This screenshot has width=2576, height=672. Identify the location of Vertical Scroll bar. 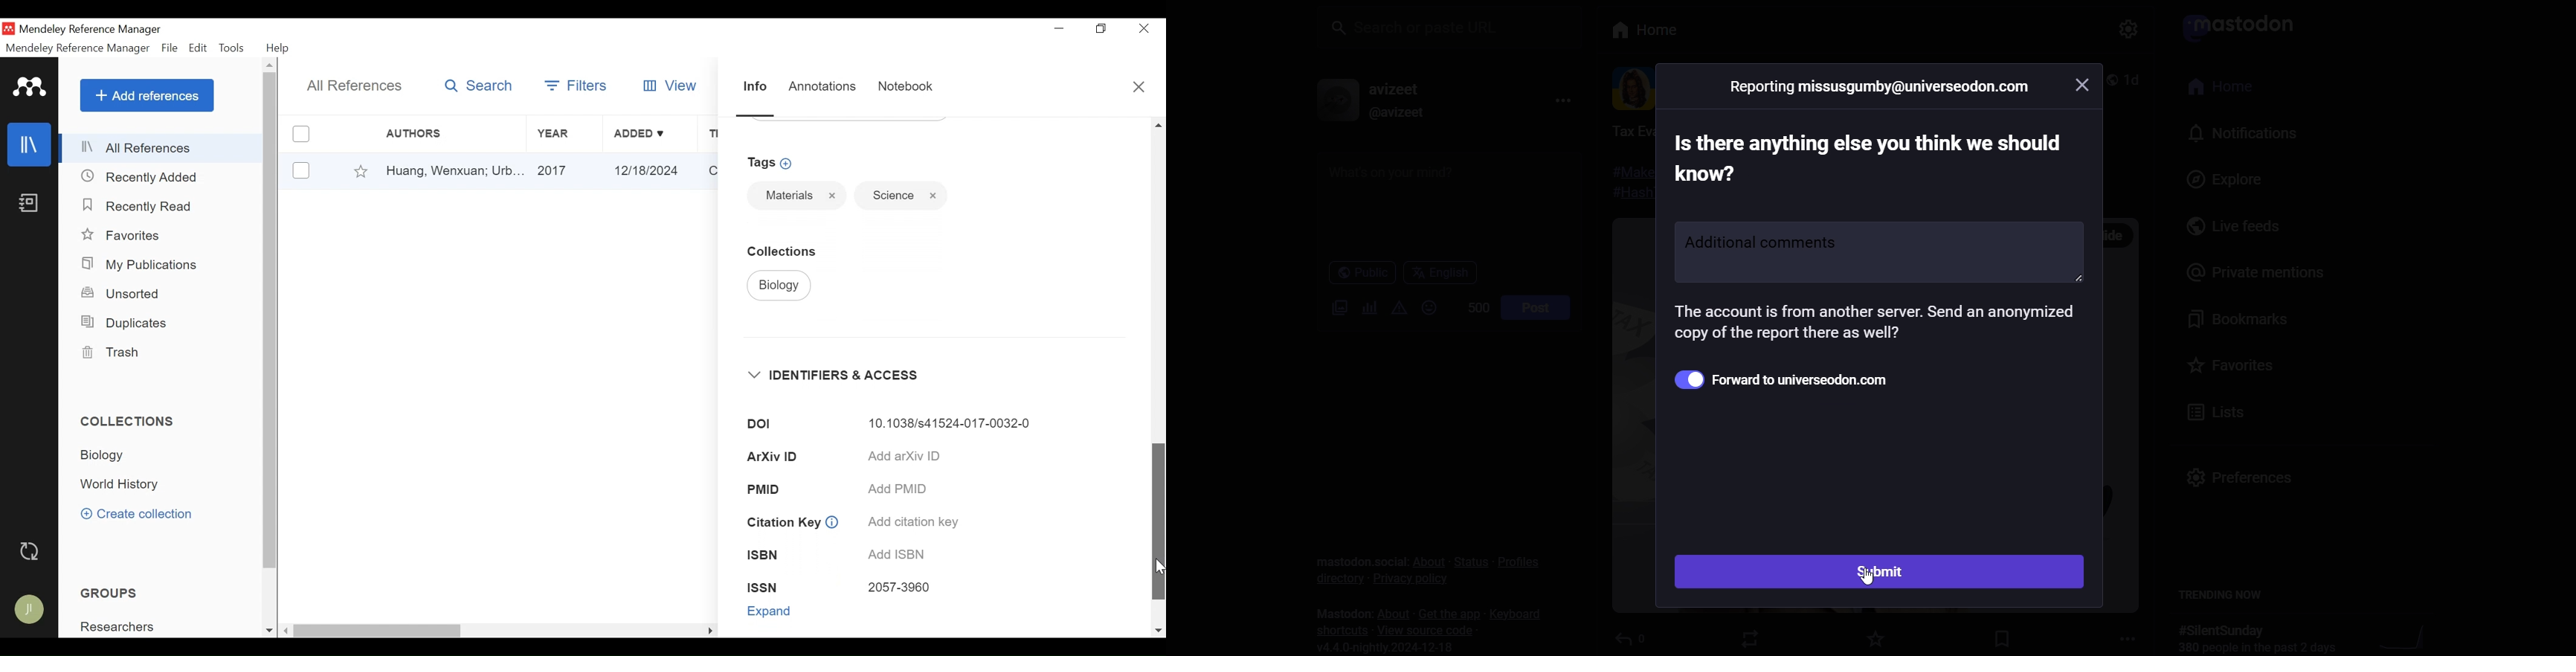
(1157, 521).